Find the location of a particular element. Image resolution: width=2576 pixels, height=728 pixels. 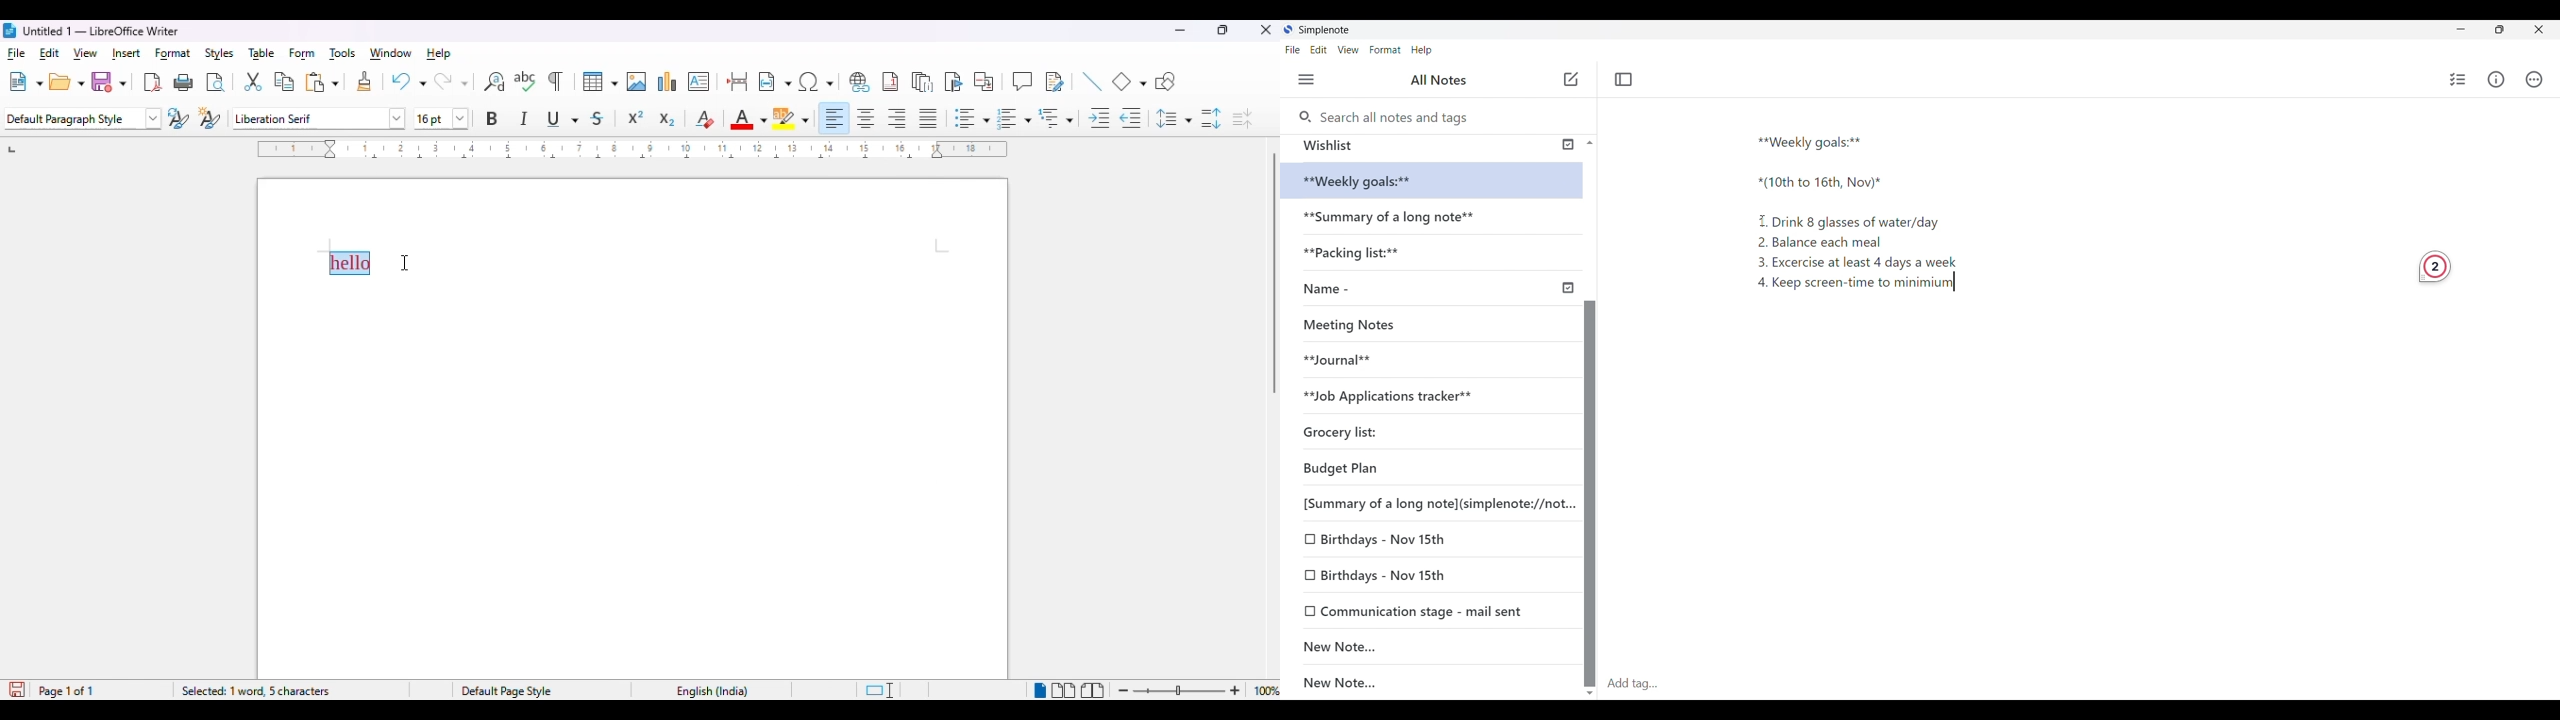

zoom in is located at coordinates (1234, 691).